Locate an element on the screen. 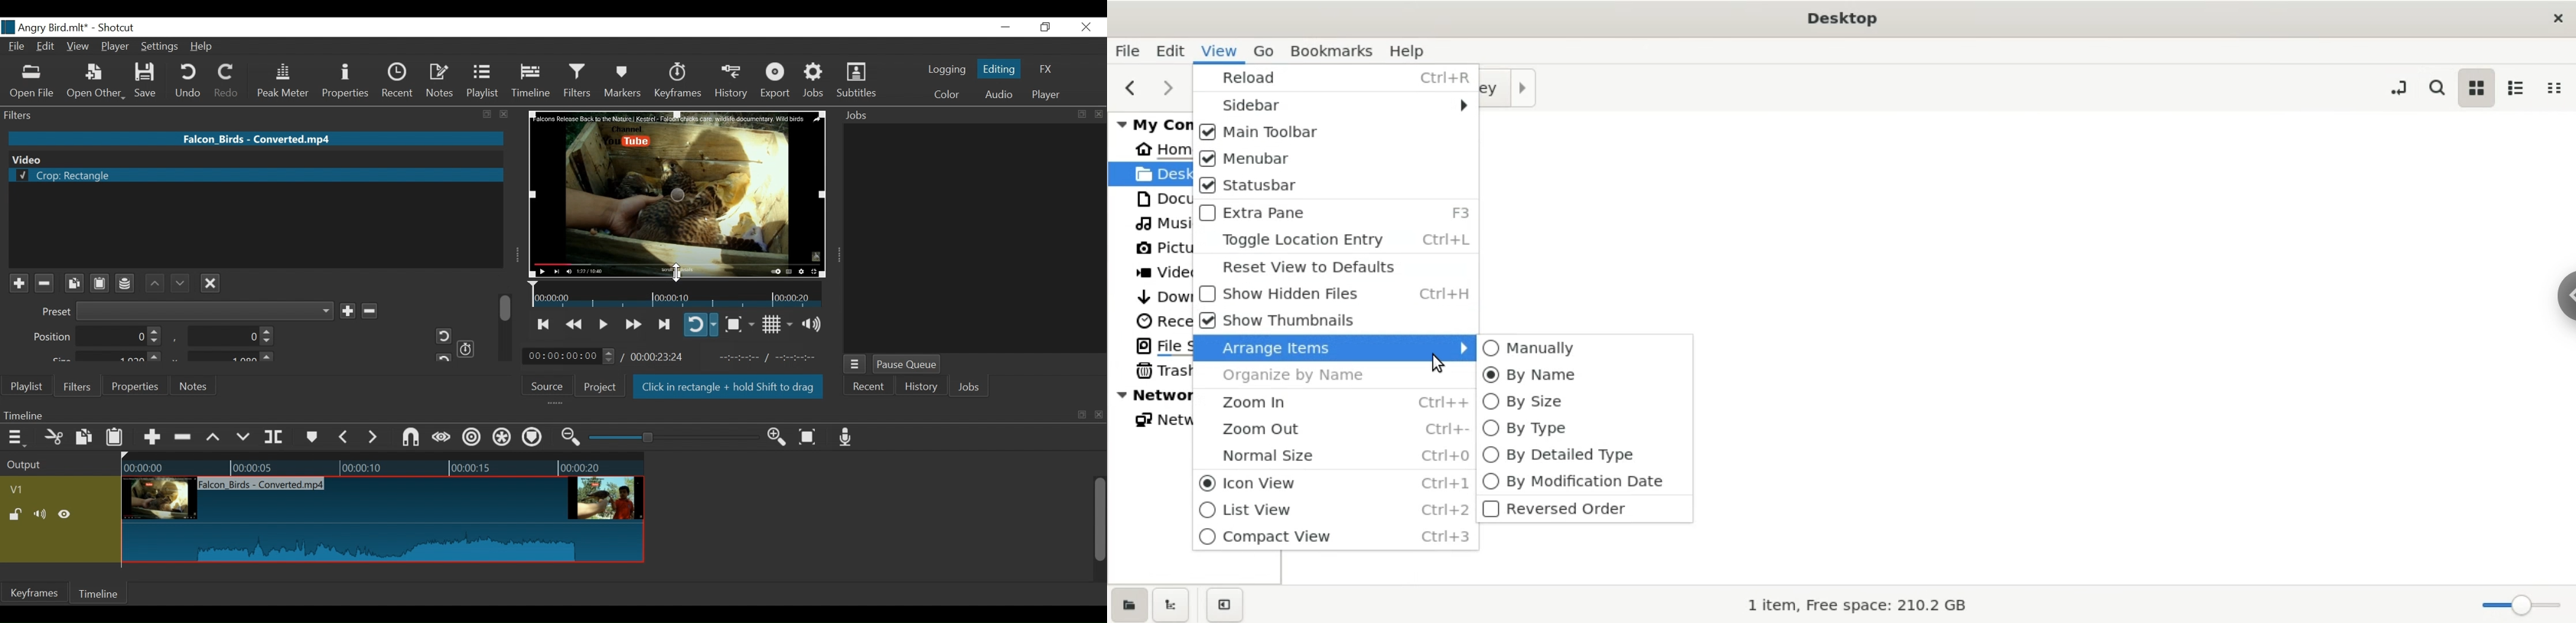  scroll bar is located at coordinates (506, 307).